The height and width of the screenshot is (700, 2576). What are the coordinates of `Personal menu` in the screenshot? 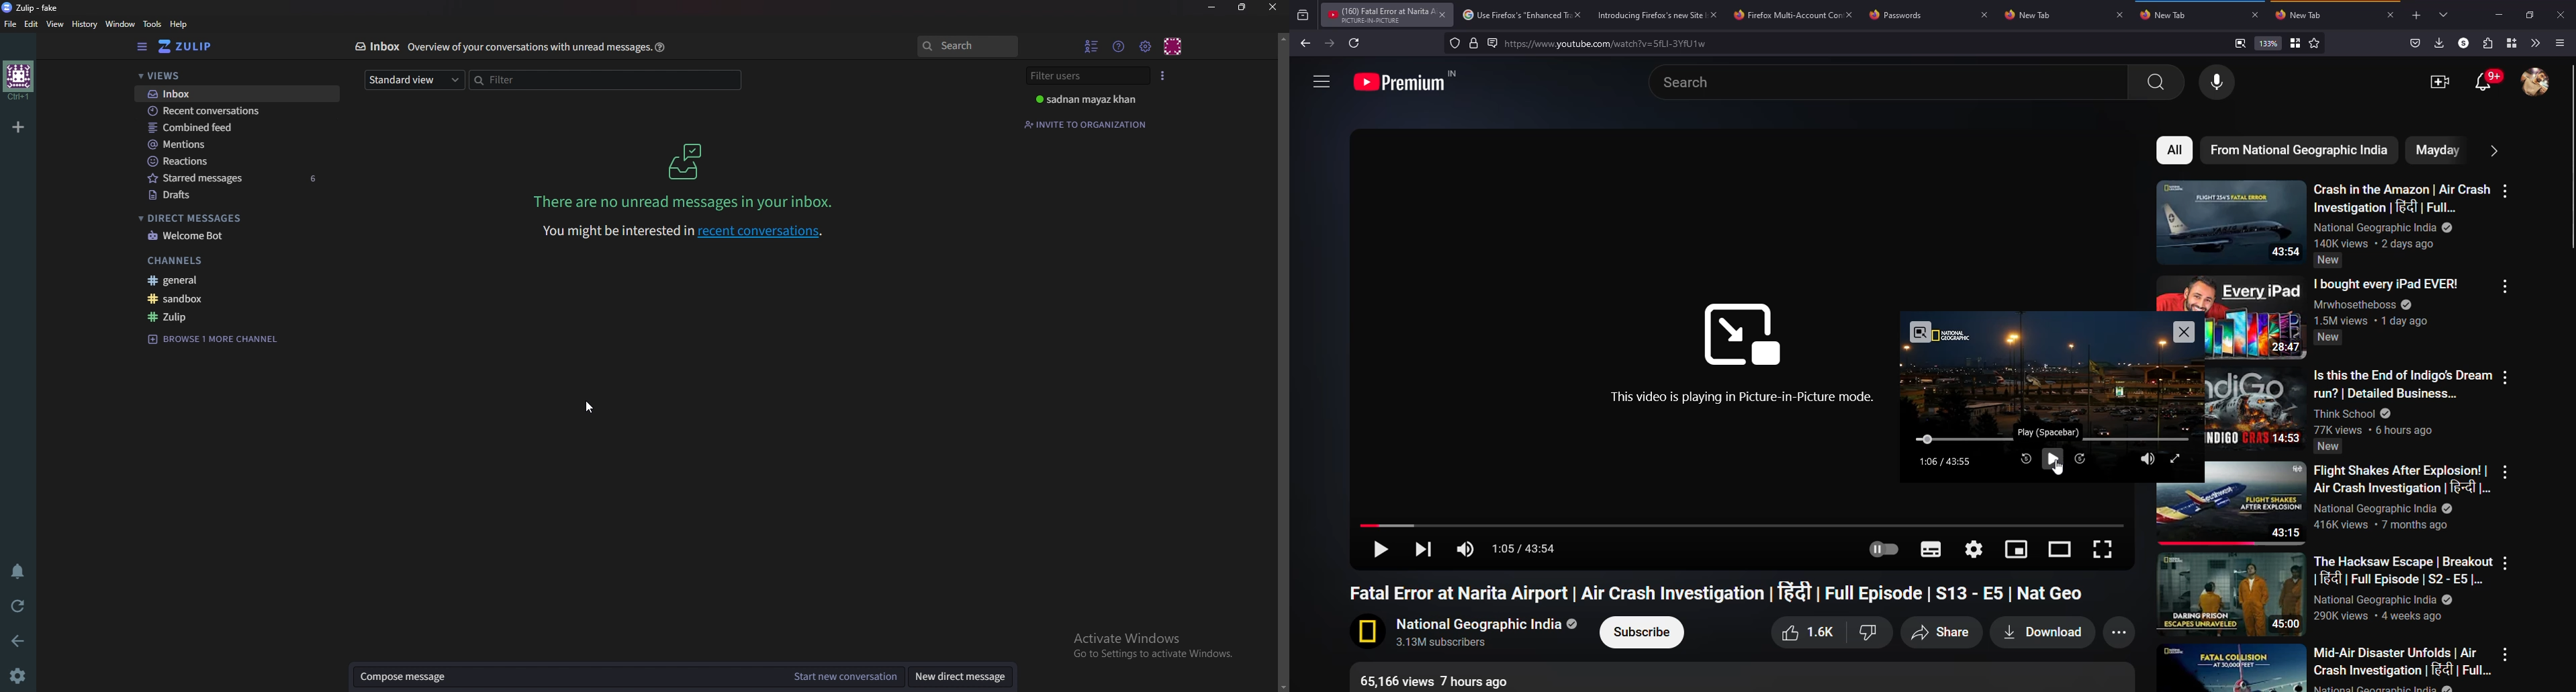 It's located at (1172, 47).